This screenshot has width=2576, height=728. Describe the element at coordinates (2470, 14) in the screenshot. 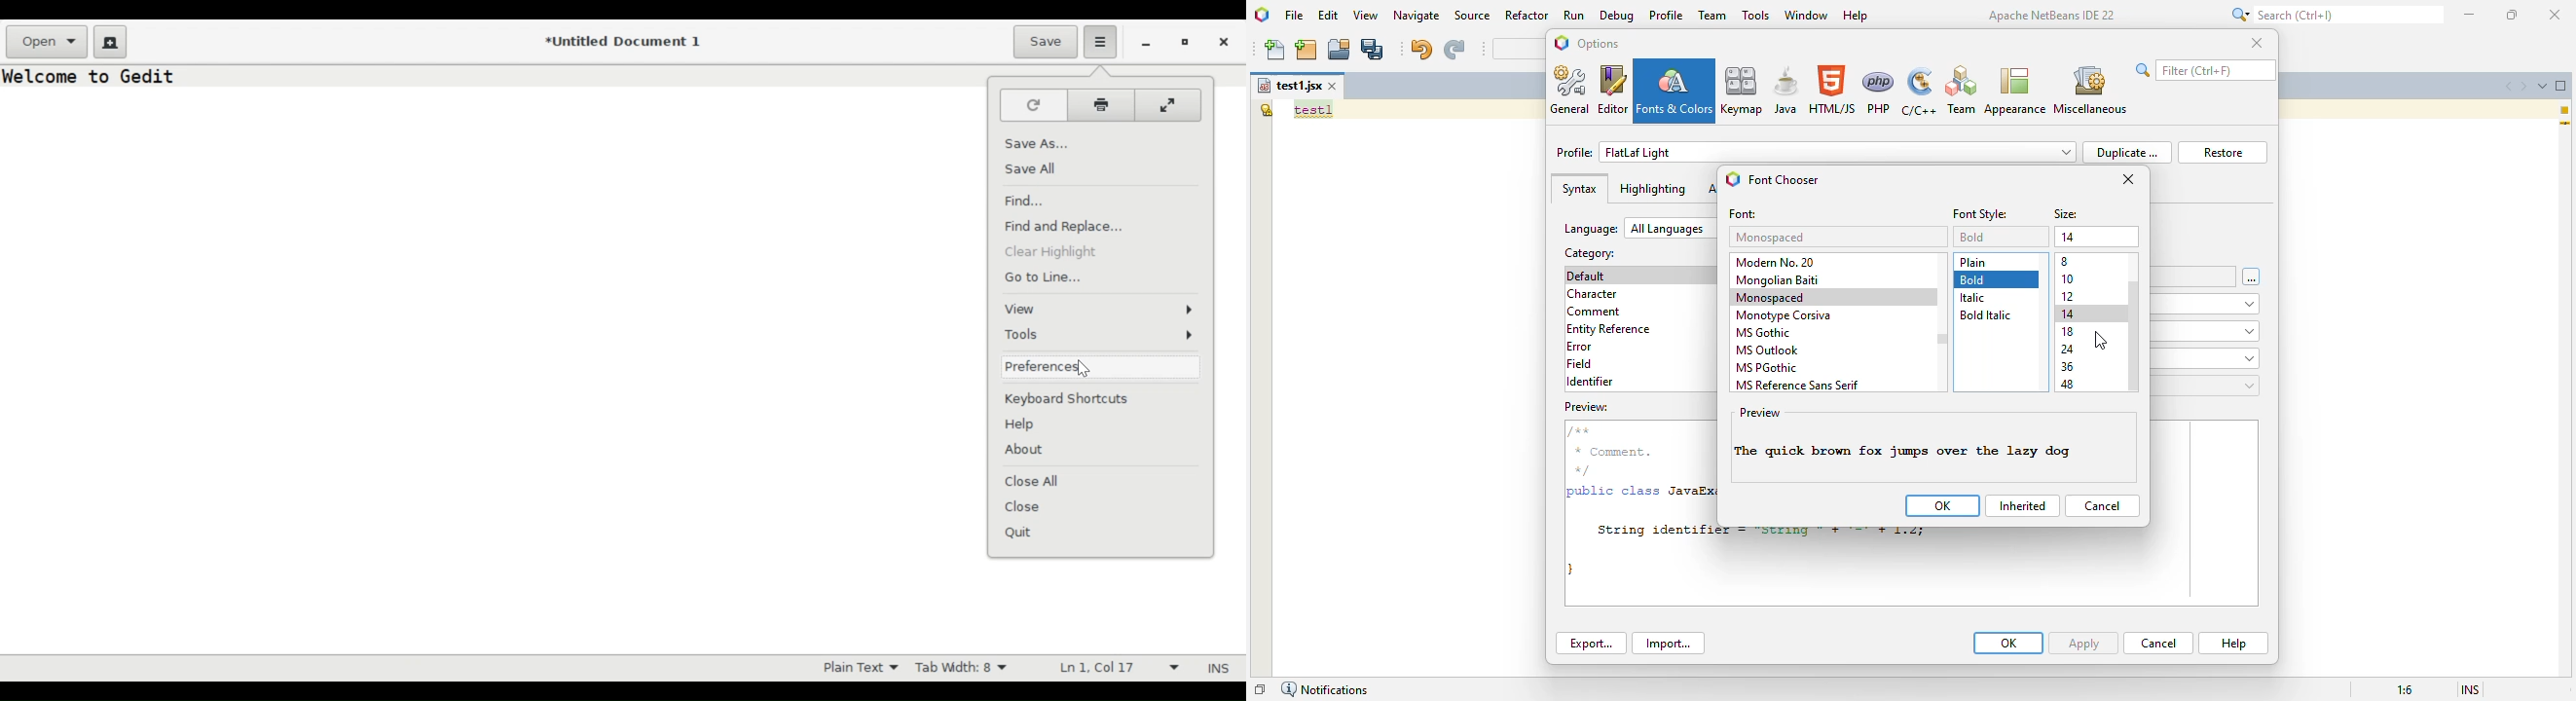

I see `minimize` at that location.